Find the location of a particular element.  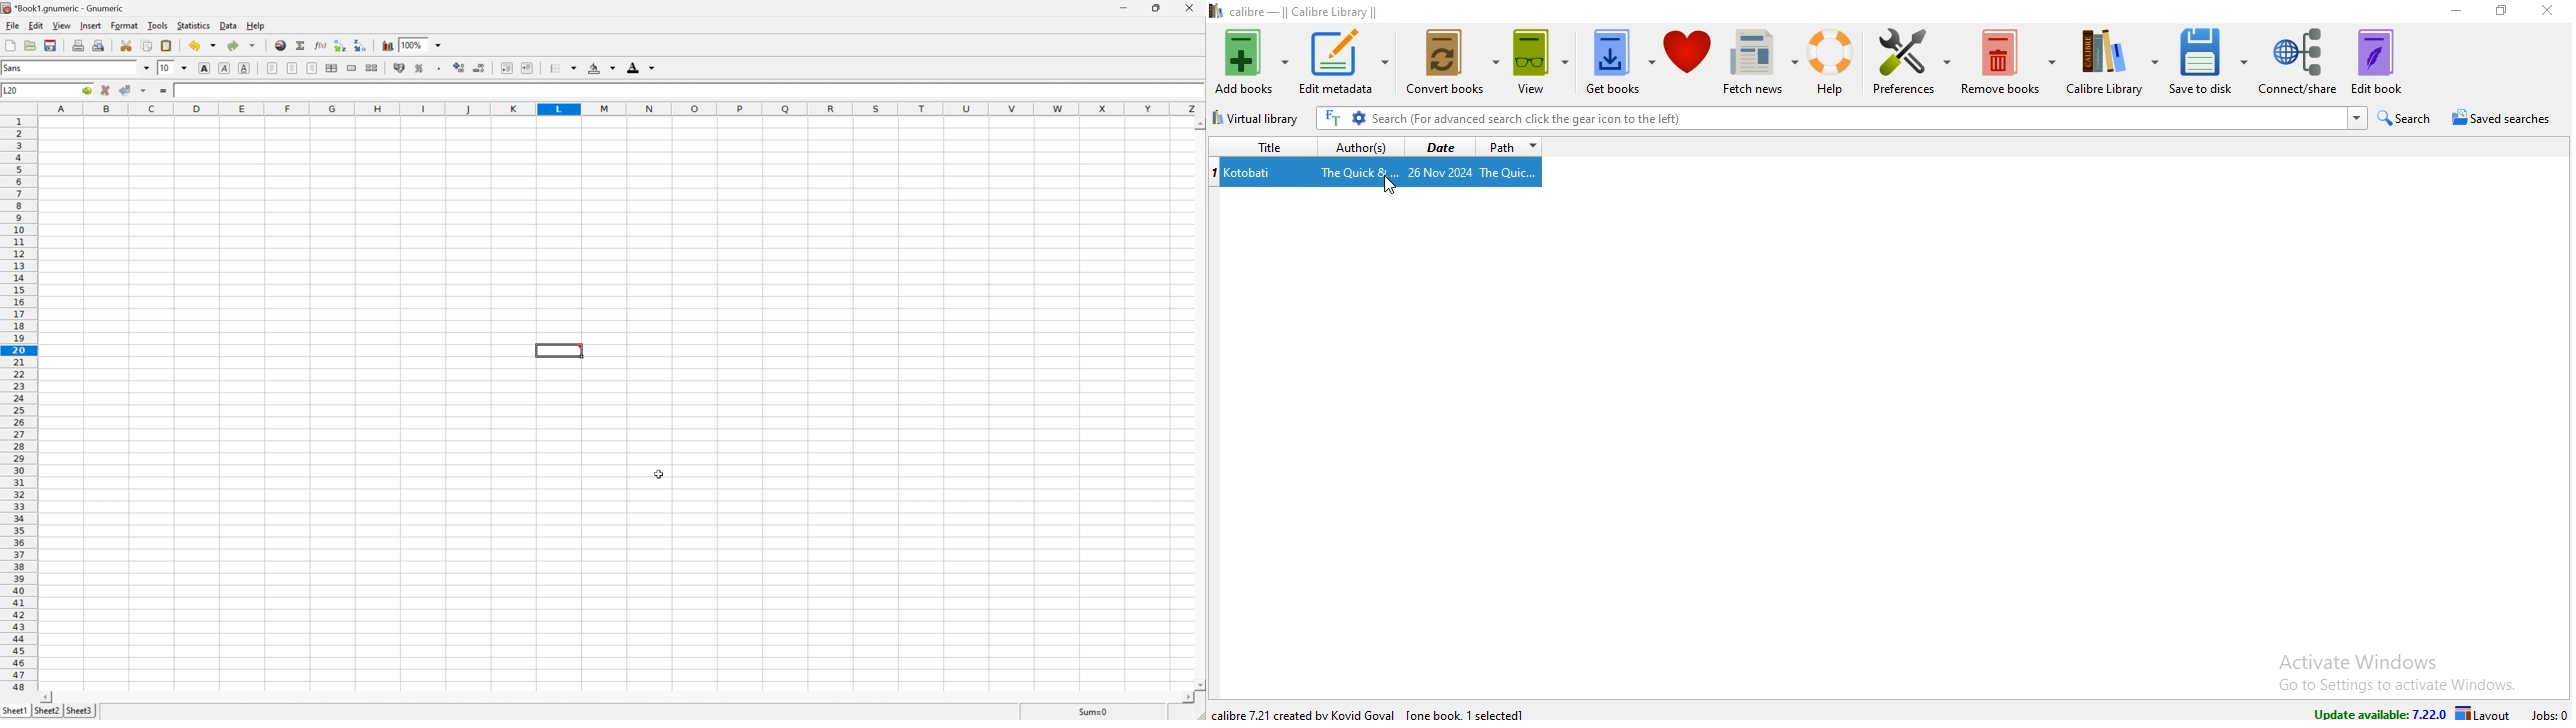

calibre 7.22.1 created by Kovid Goyal [one book 1 selected] is located at coordinates (1373, 712).